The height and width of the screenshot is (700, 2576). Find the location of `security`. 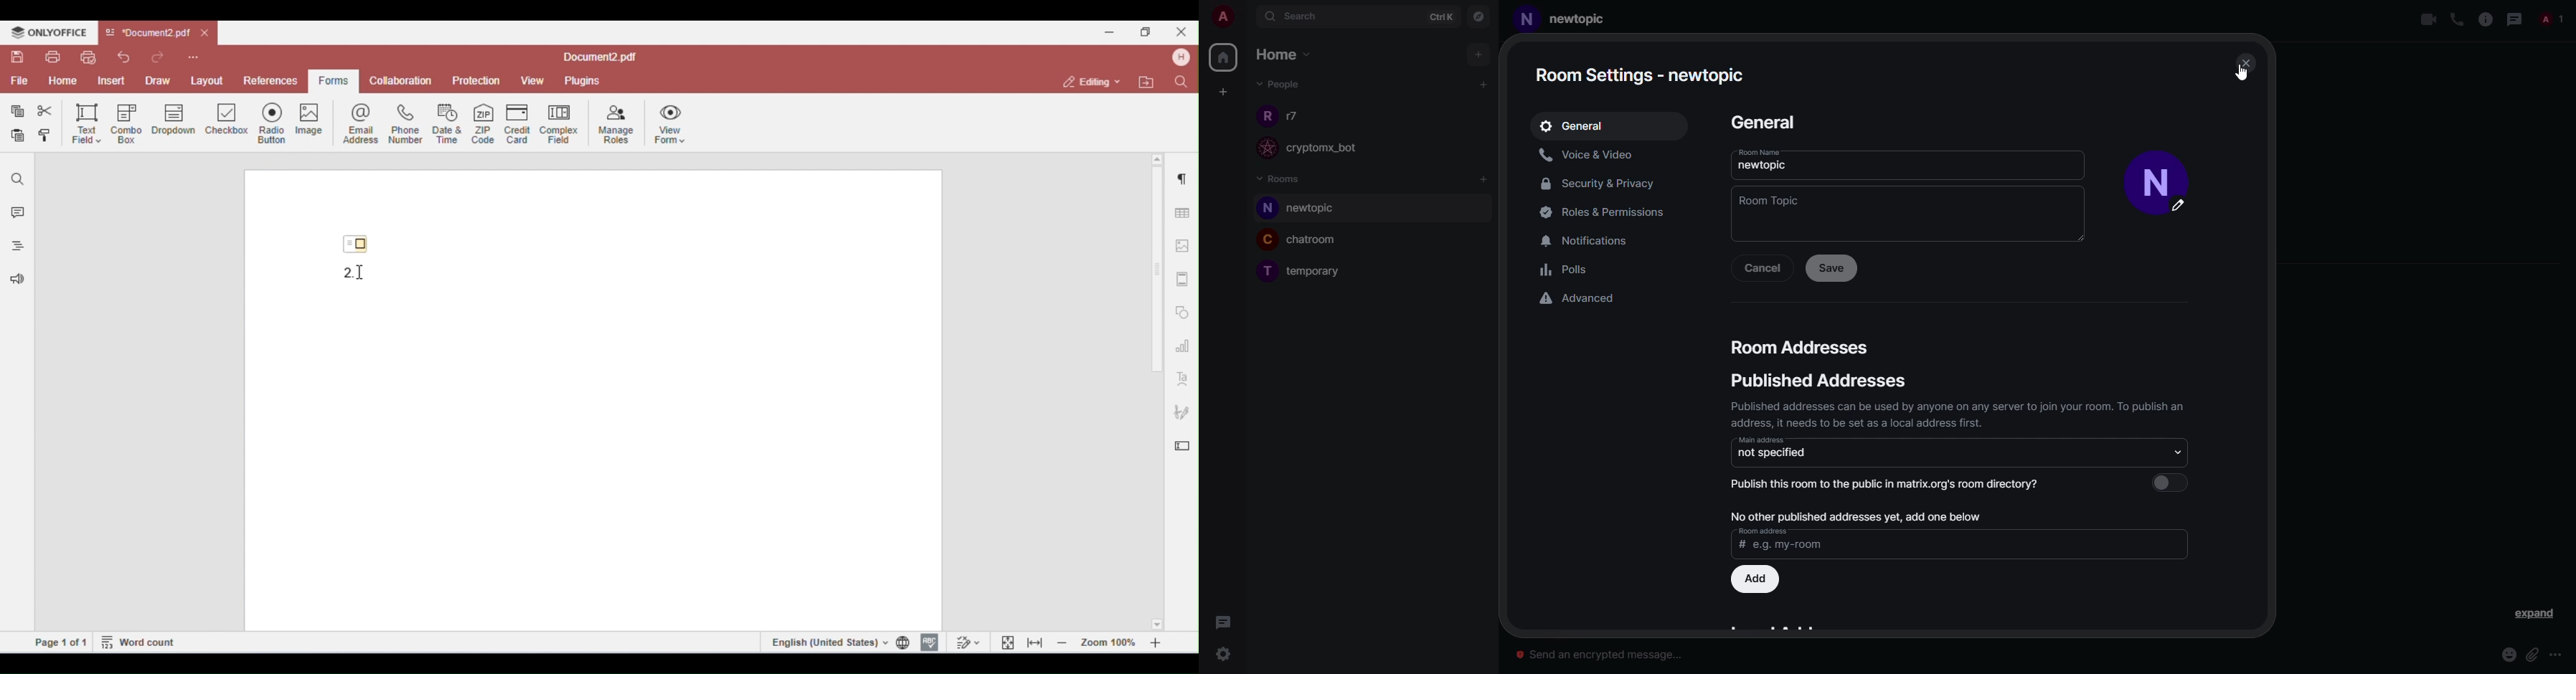

security is located at coordinates (1603, 185).